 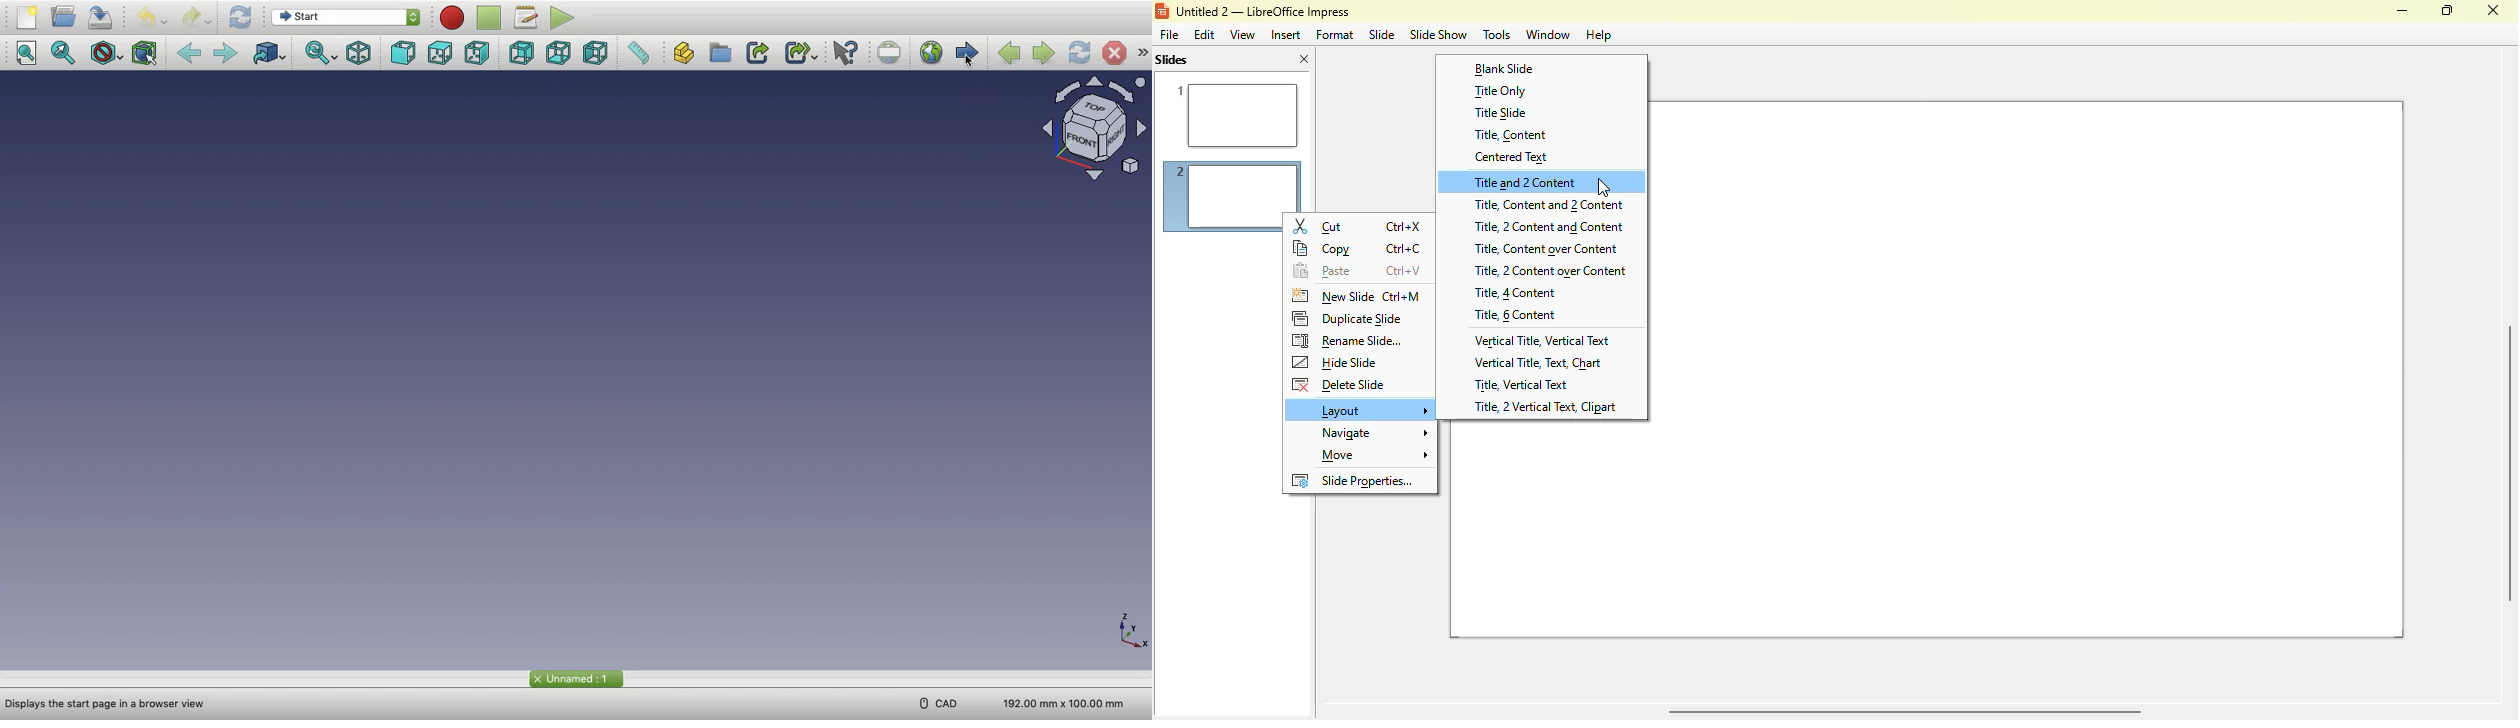 What do you see at coordinates (930, 53) in the screenshot?
I see `Open website` at bounding box center [930, 53].